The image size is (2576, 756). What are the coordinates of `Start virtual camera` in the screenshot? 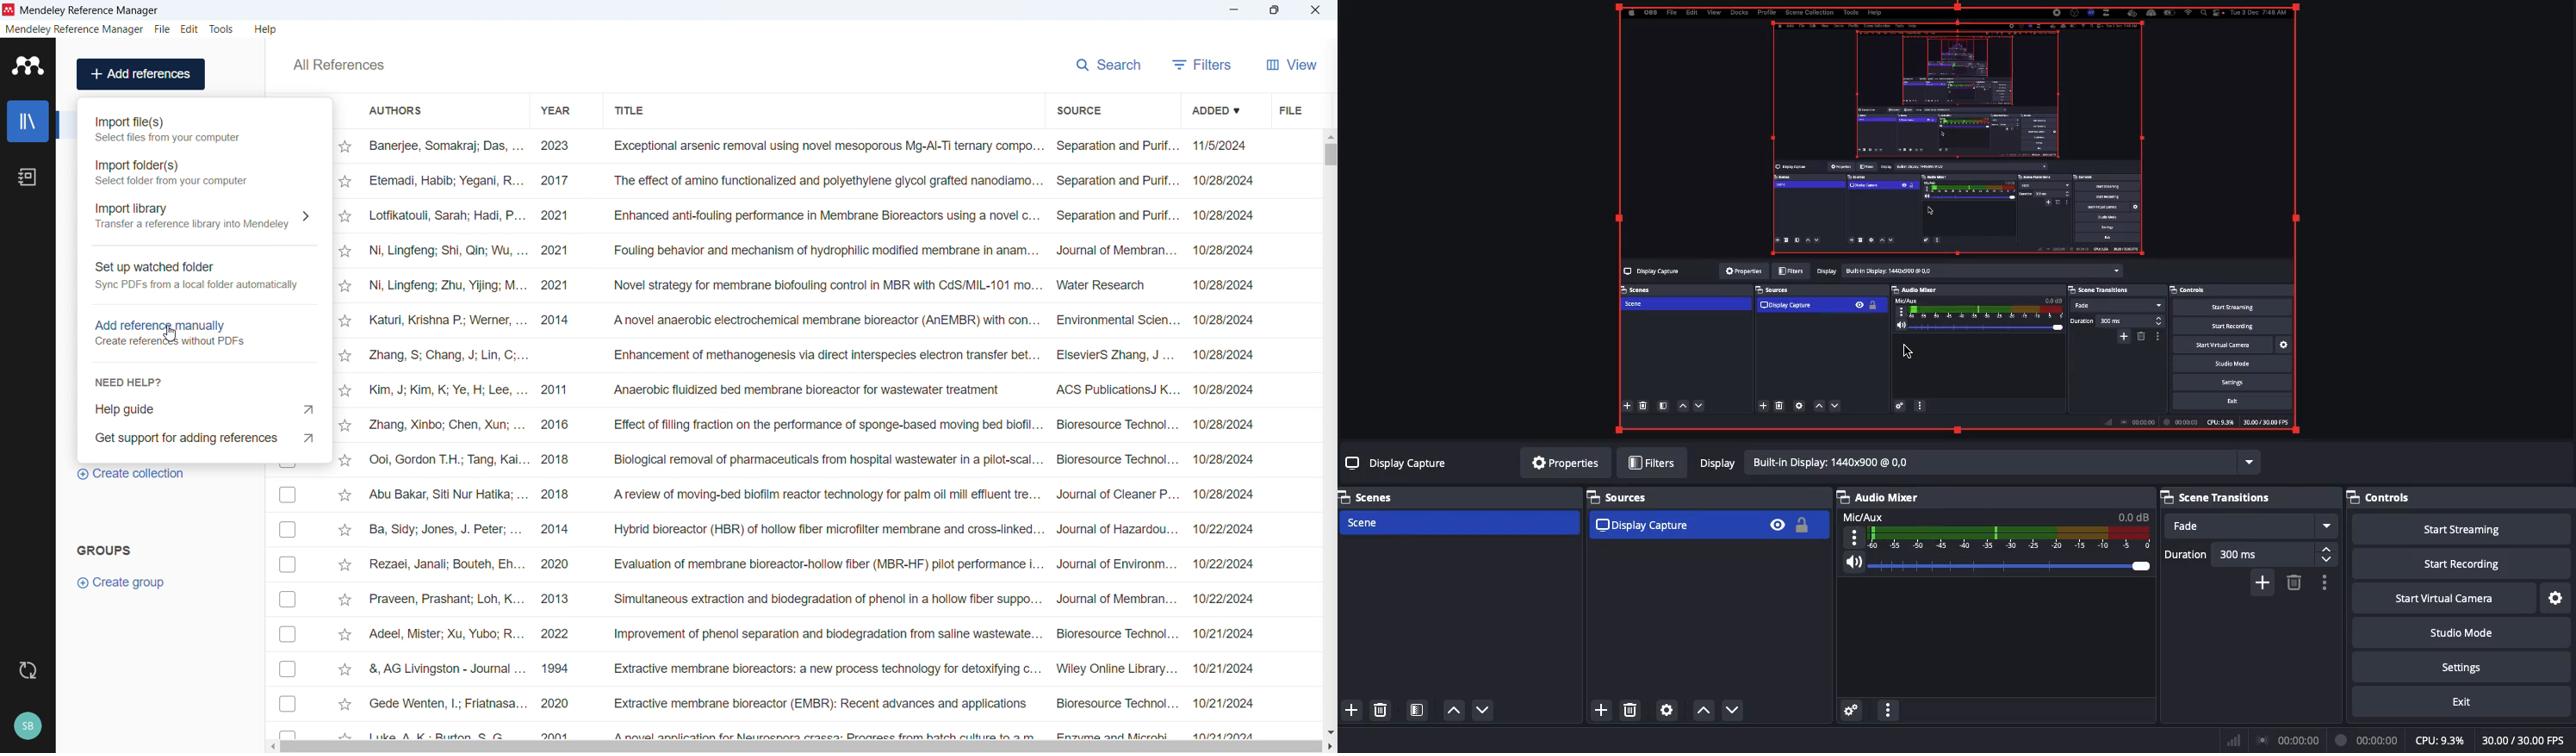 It's located at (2444, 599).